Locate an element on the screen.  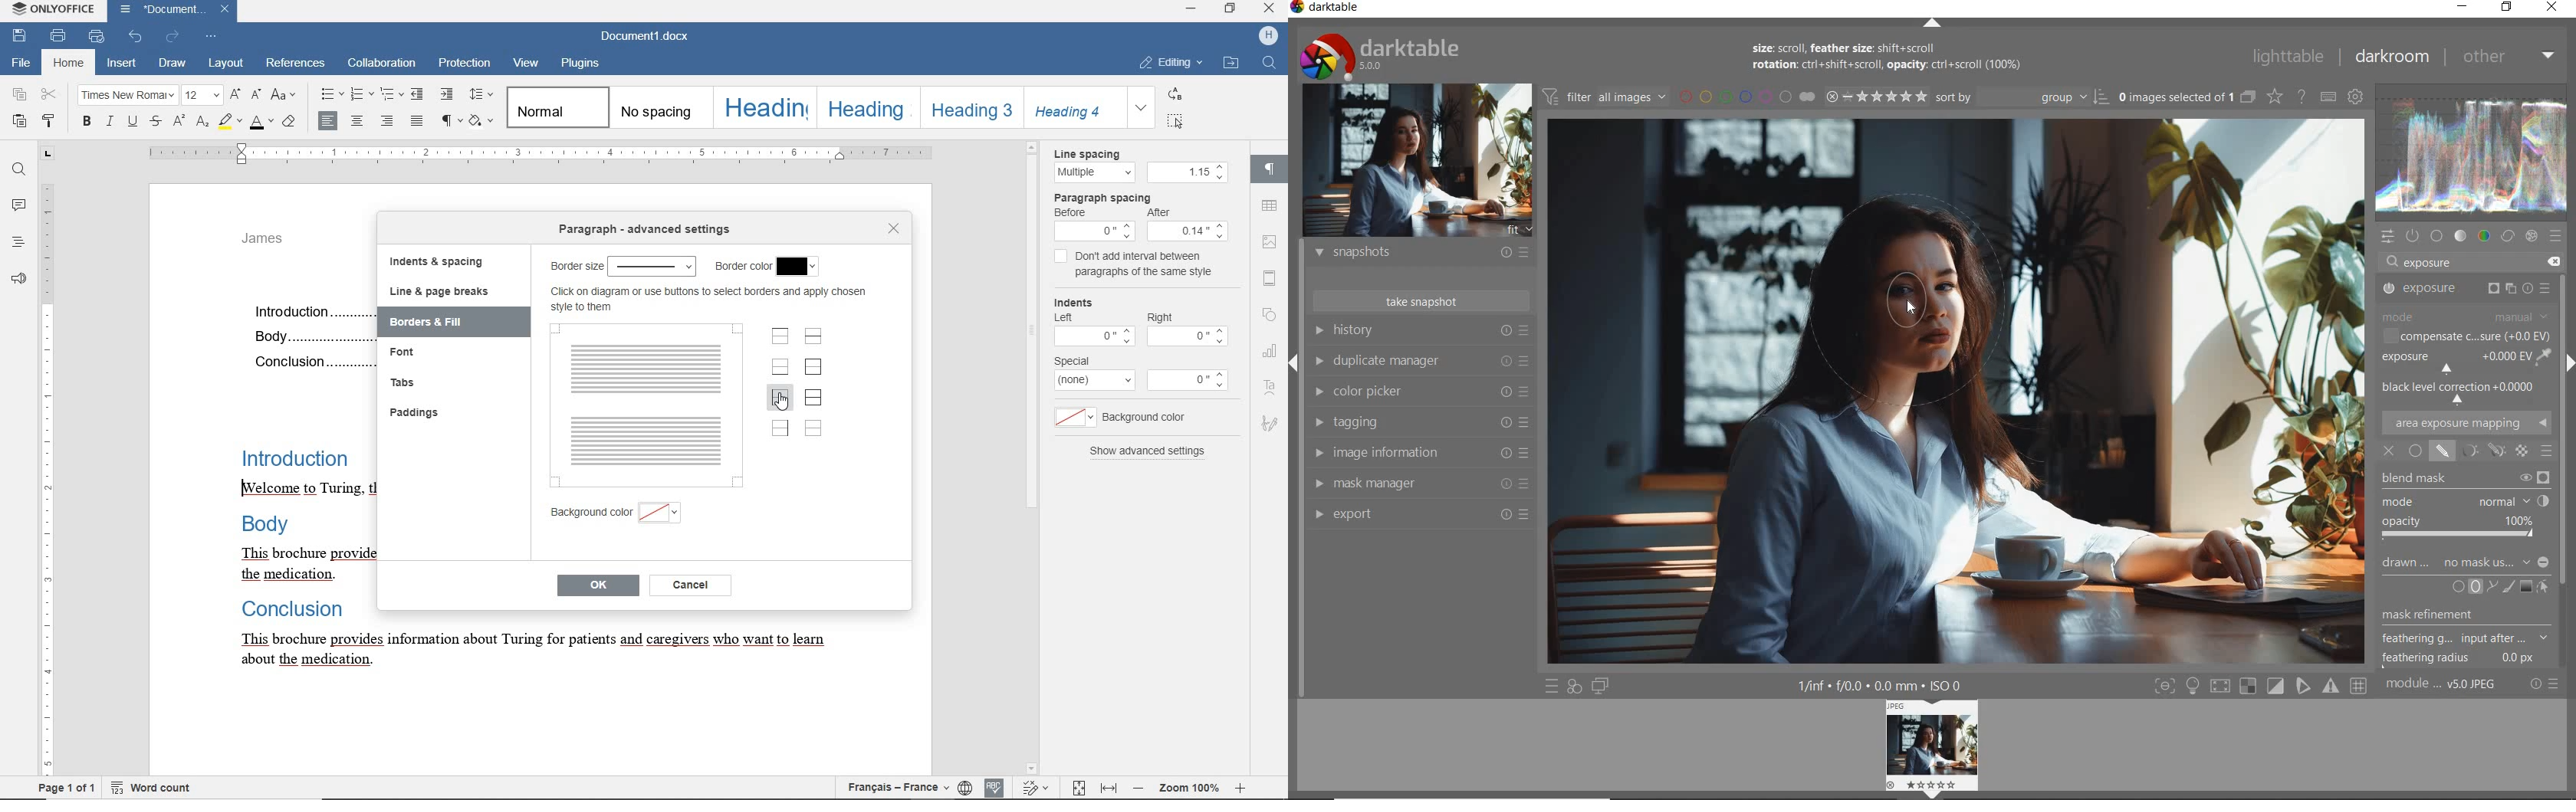
justified is located at coordinates (416, 120).